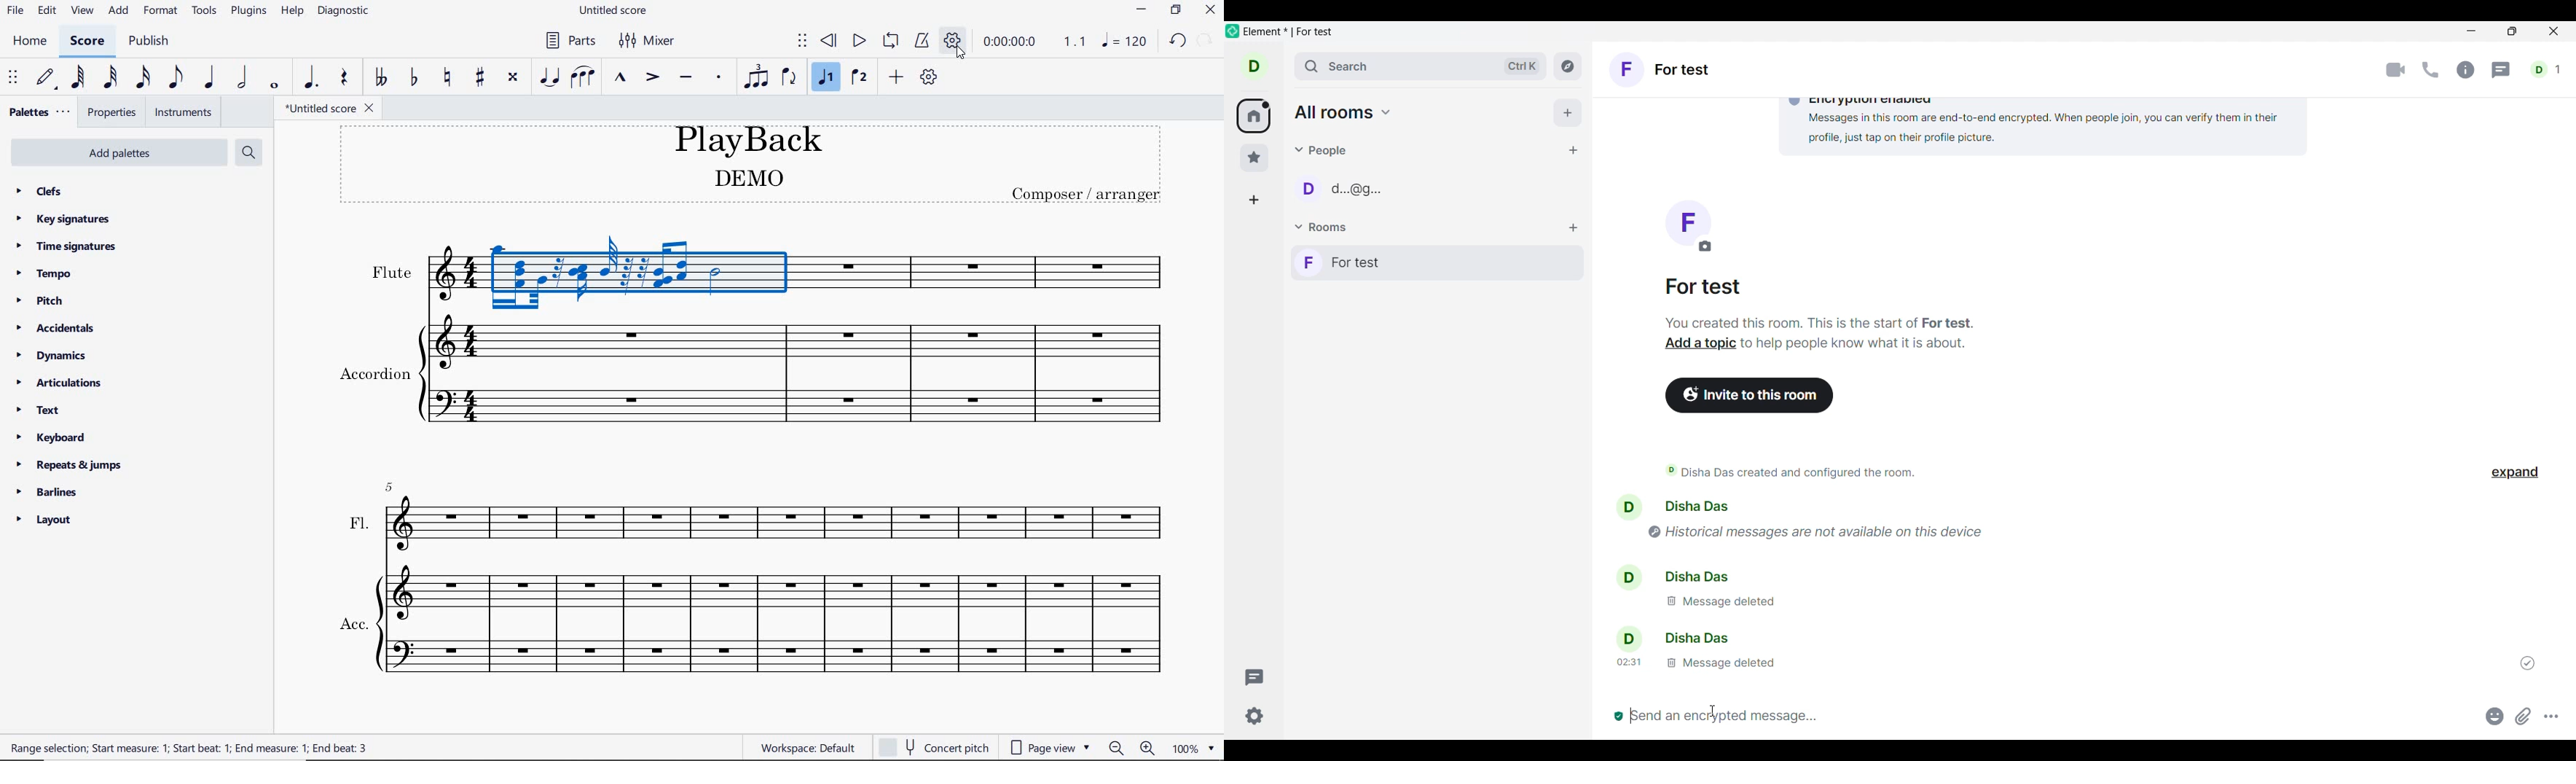  I want to click on everyone in this room is verified, so click(1617, 714).